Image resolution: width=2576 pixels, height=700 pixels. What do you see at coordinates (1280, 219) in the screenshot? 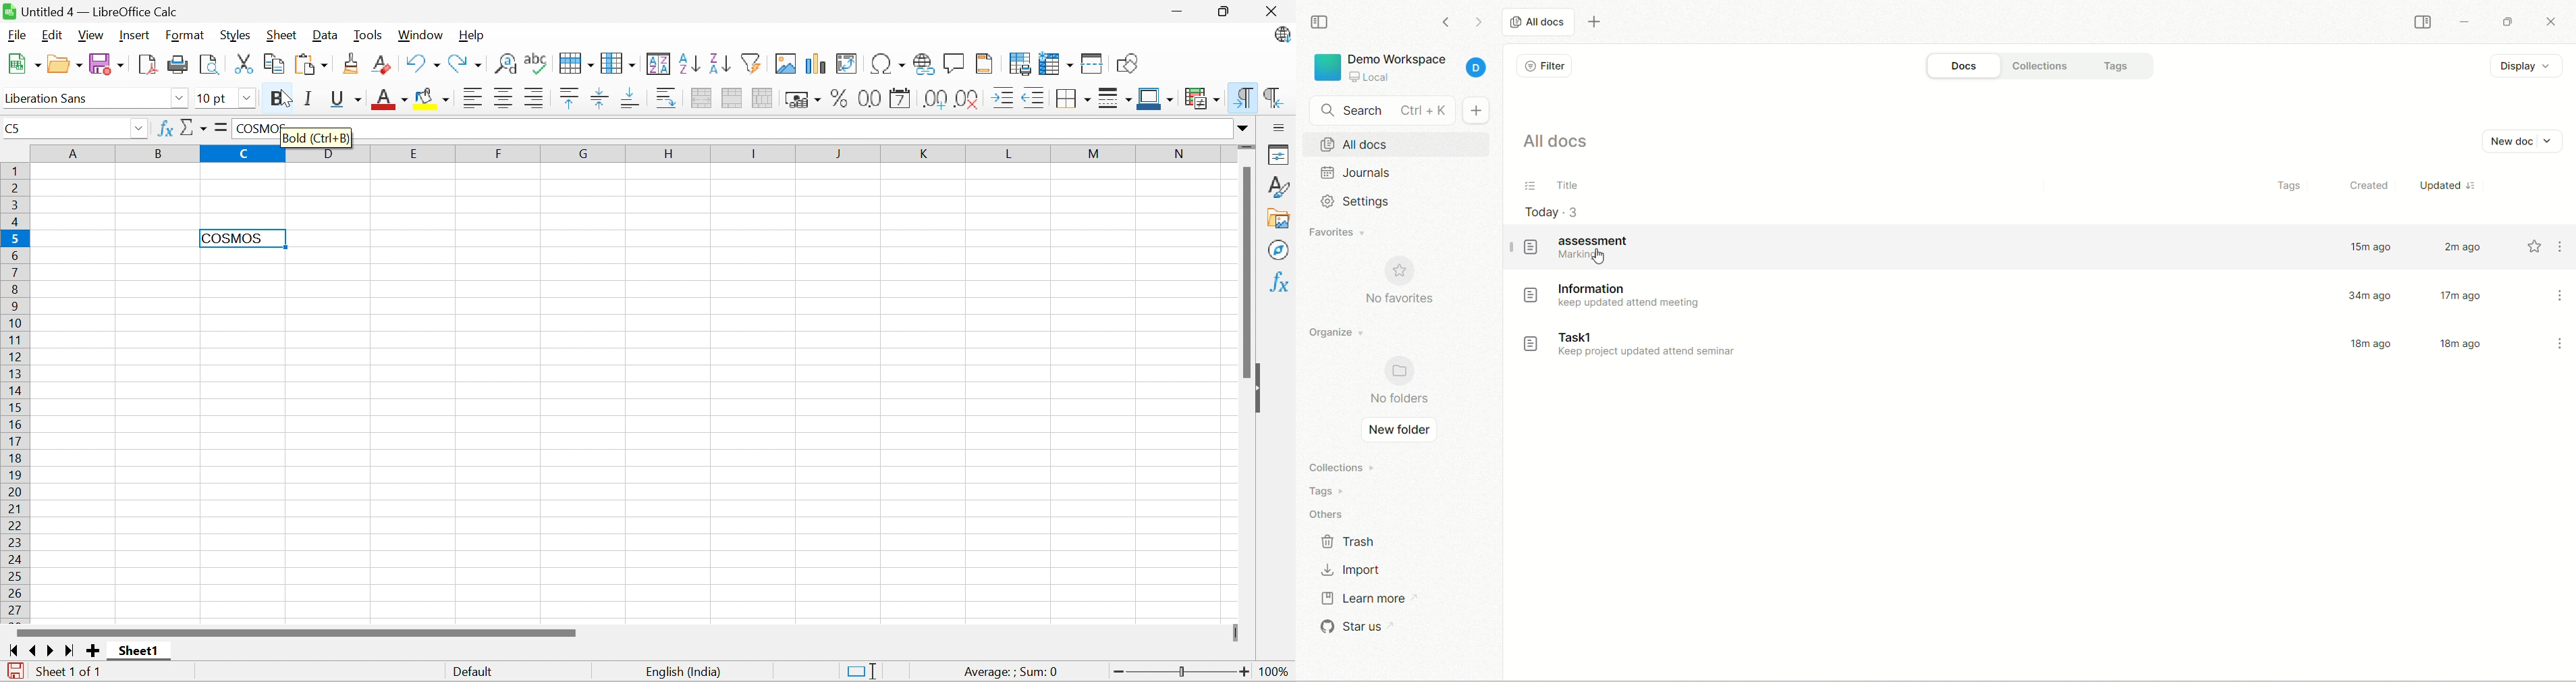
I see `Gallery` at bounding box center [1280, 219].